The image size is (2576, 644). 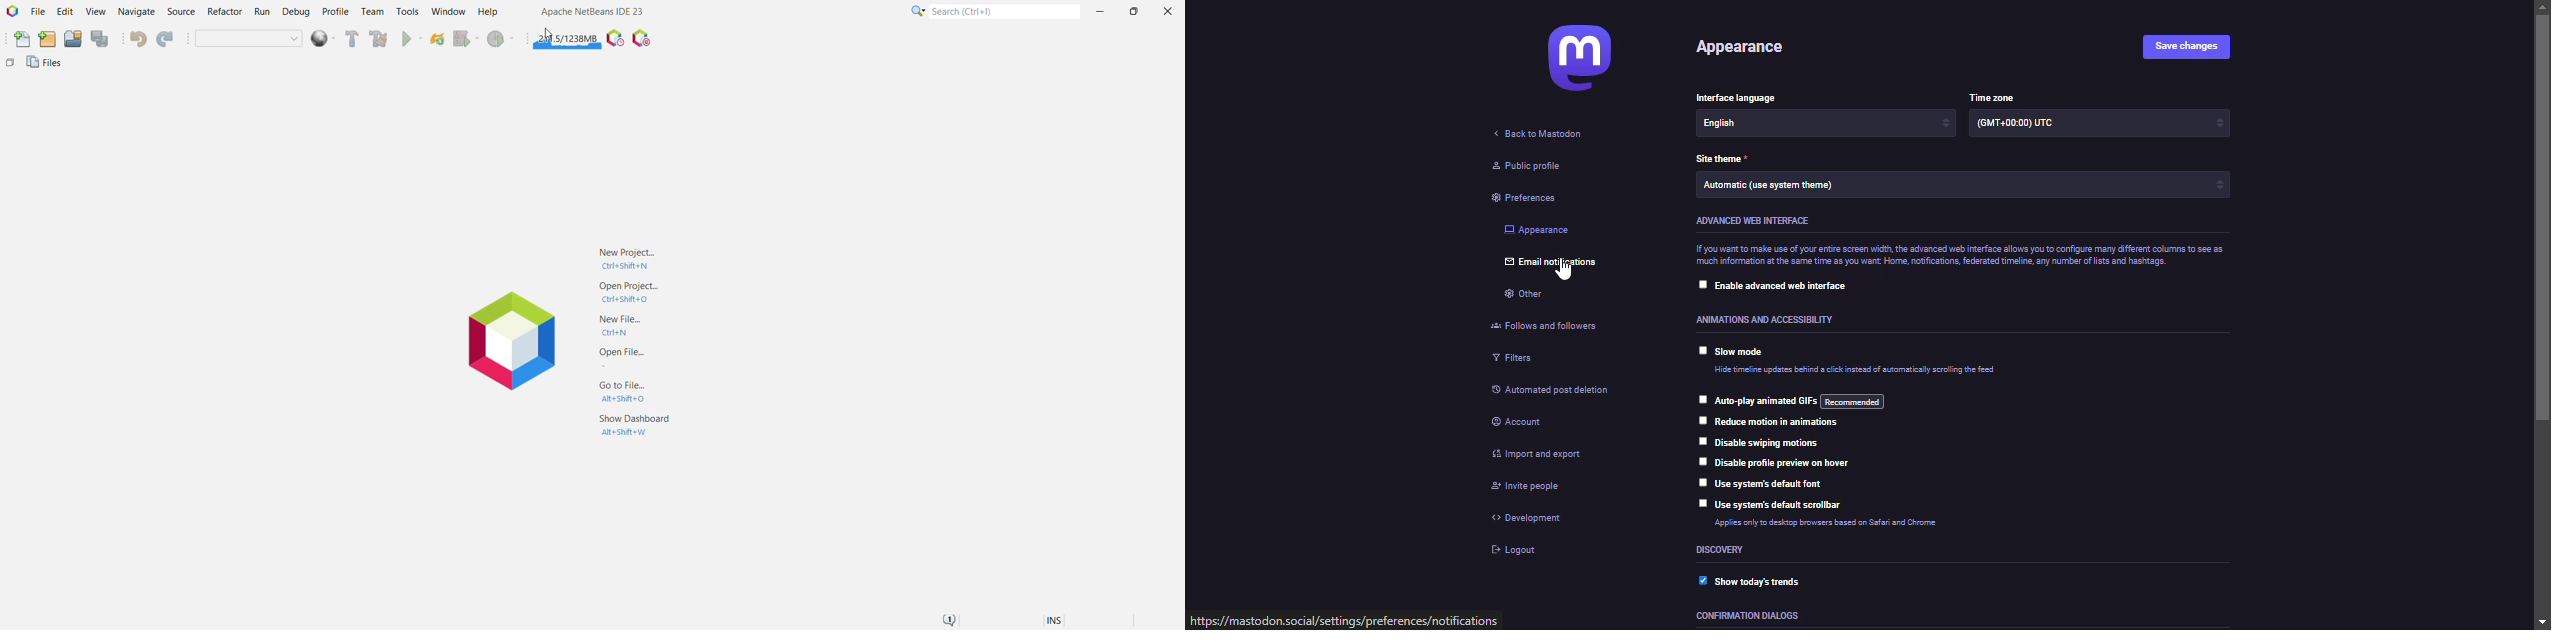 I want to click on appearance, so click(x=1743, y=49).